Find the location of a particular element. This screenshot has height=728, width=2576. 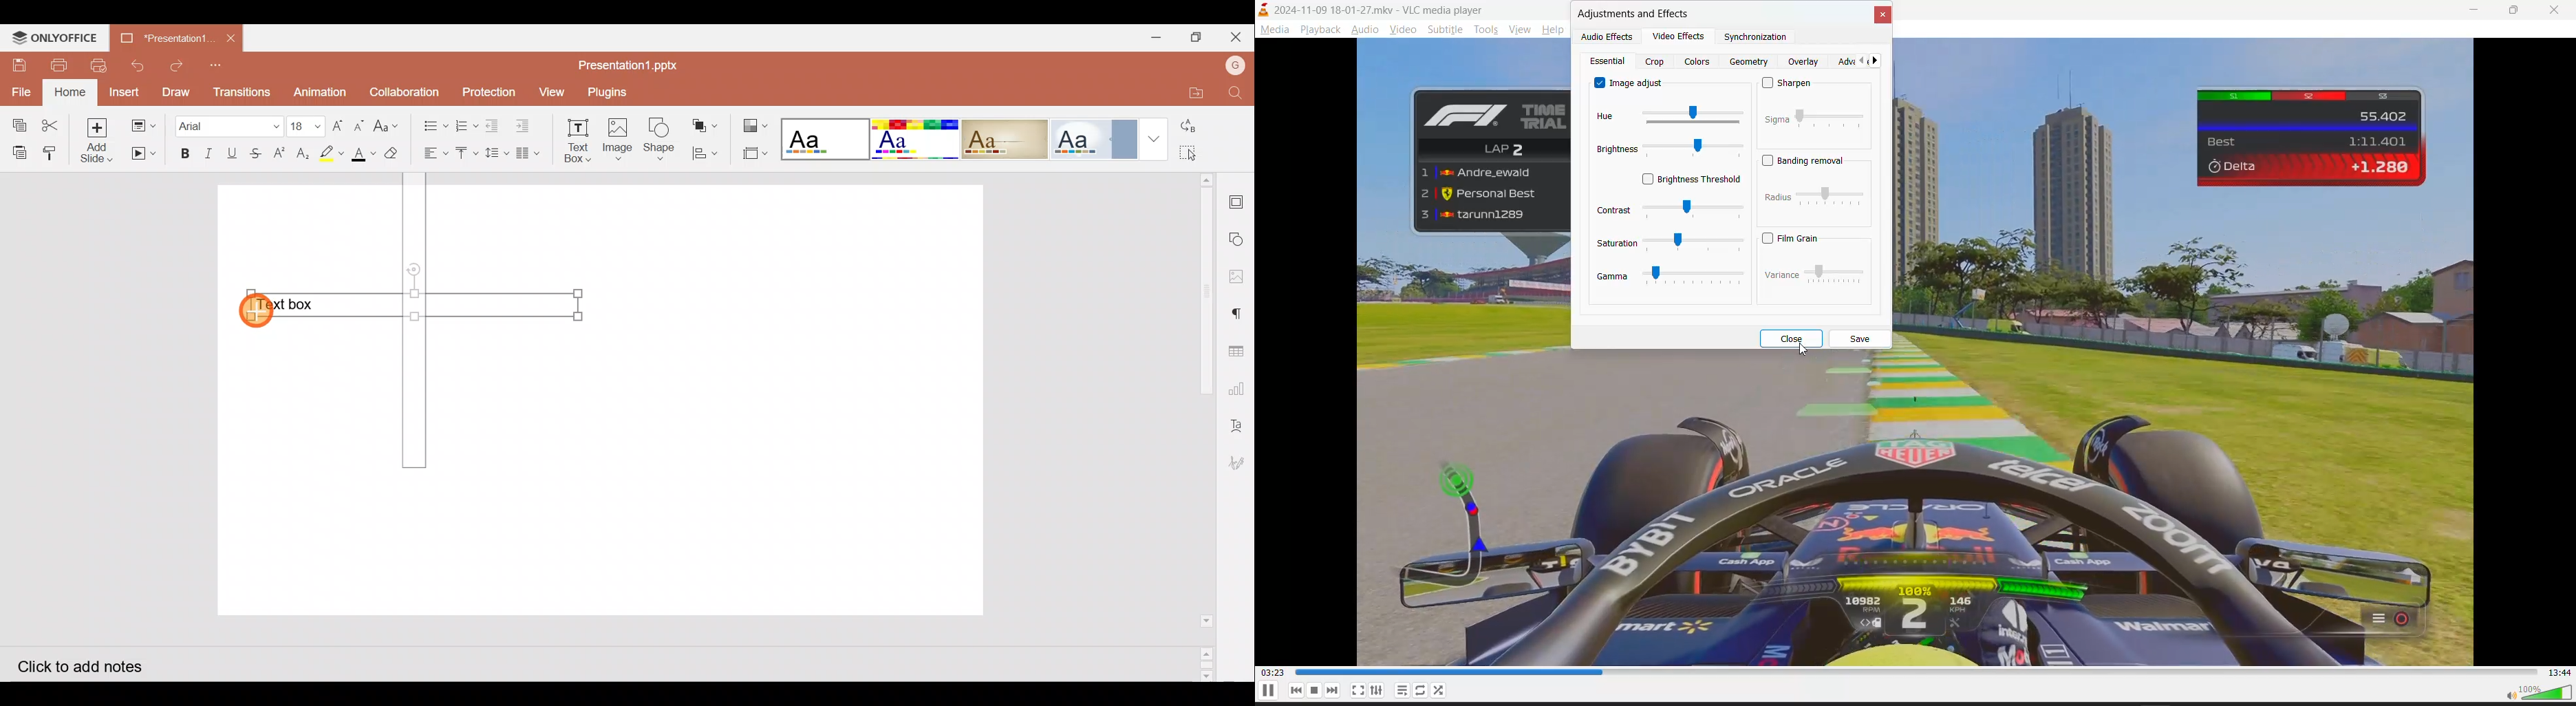

Change color theme is located at coordinates (754, 125).